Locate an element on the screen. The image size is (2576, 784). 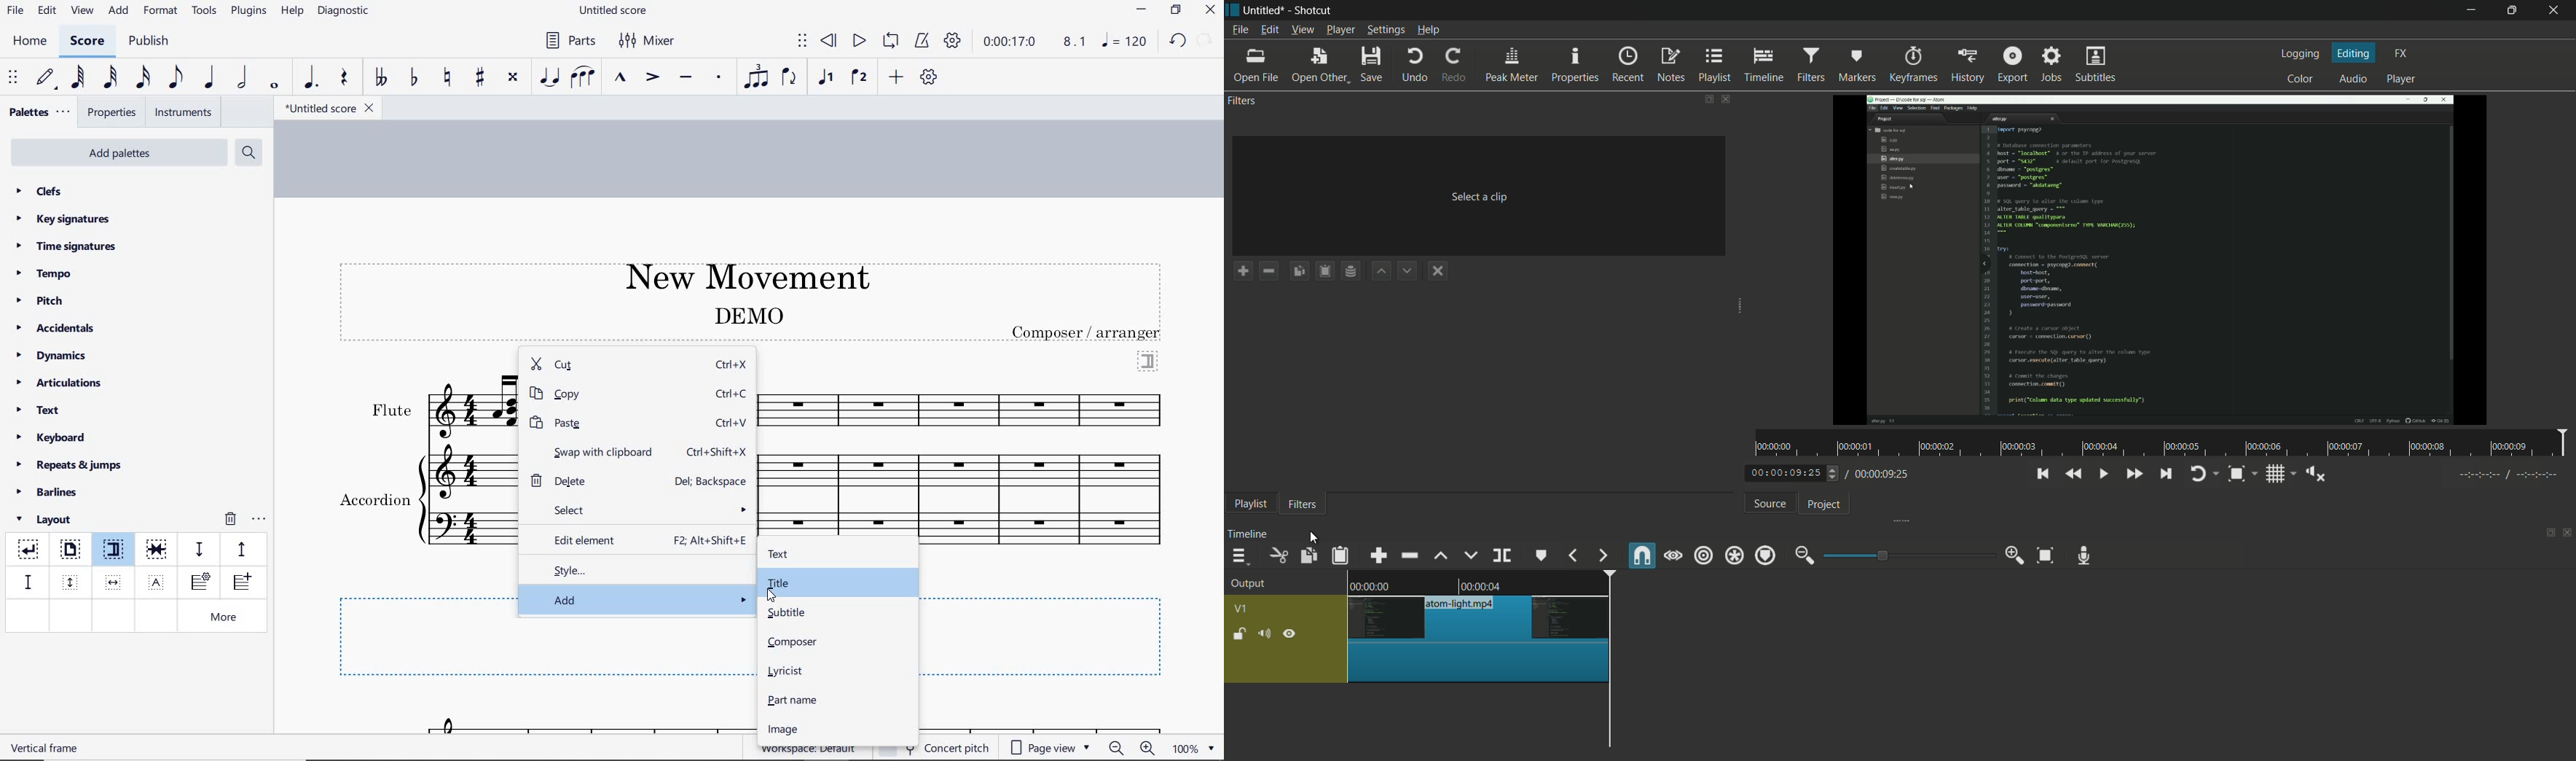
diagnostic is located at coordinates (345, 12).